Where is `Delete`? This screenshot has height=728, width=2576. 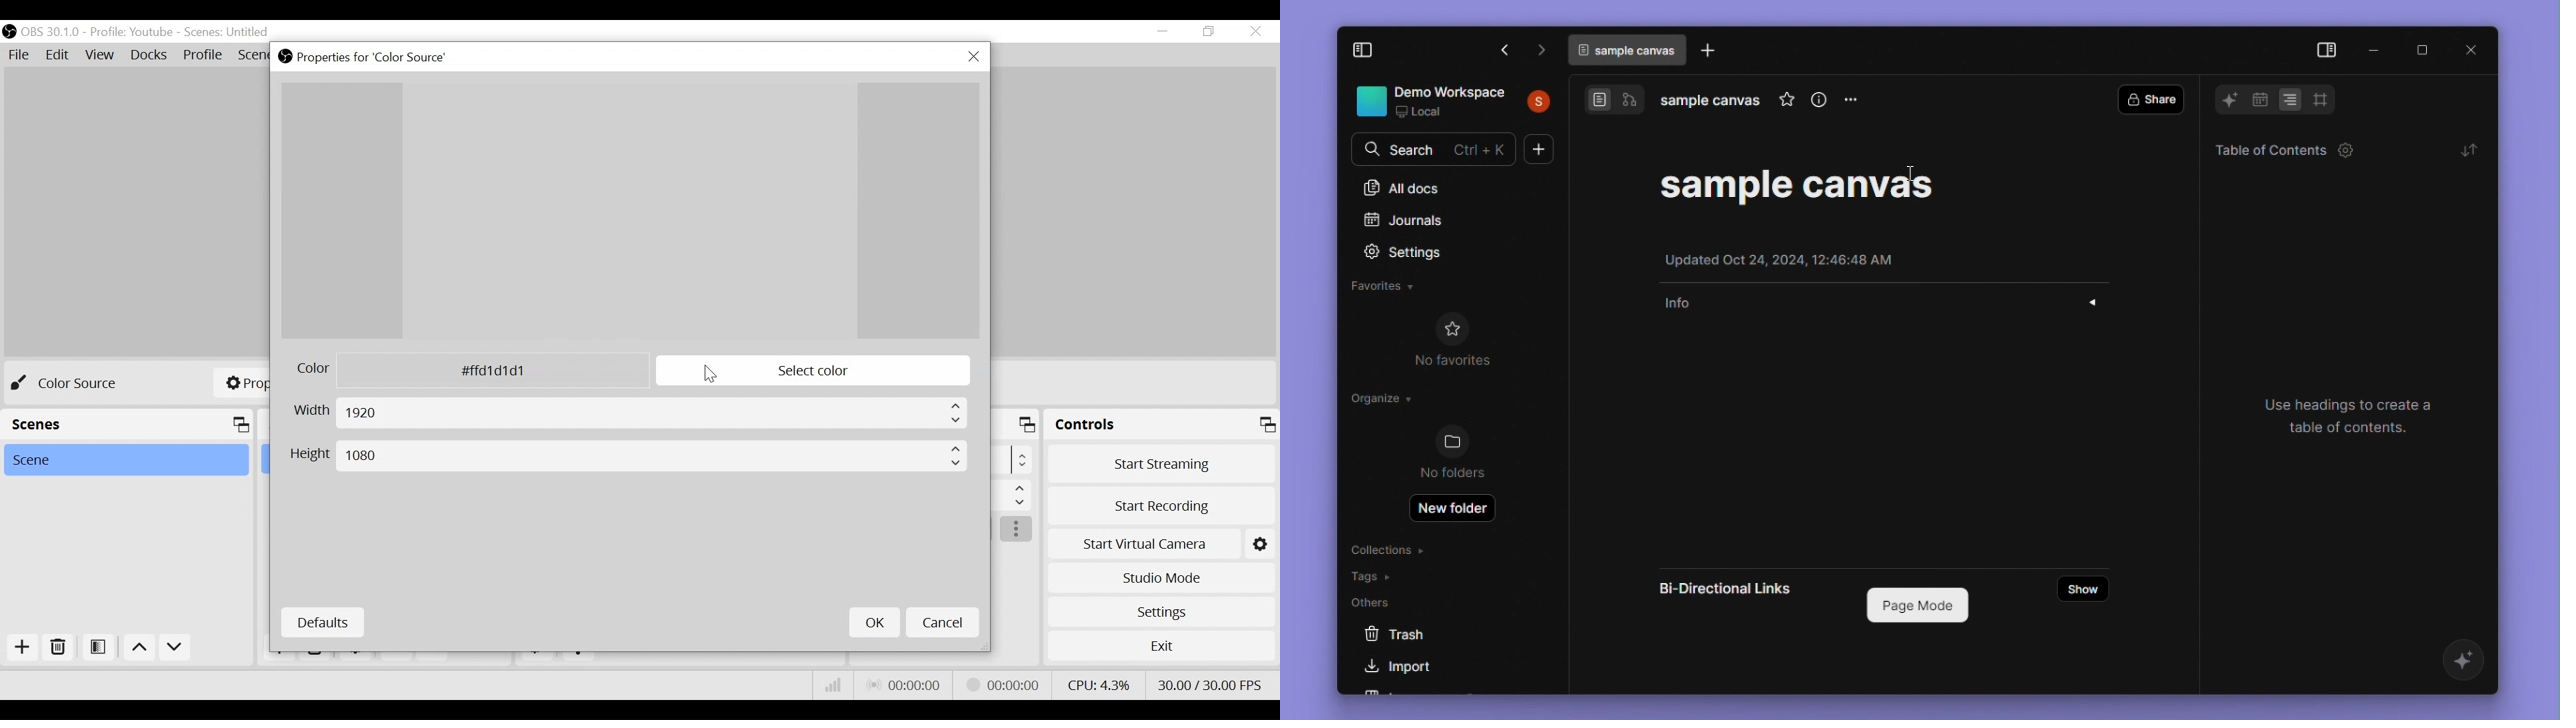
Delete is located at coordinates (59, 647).